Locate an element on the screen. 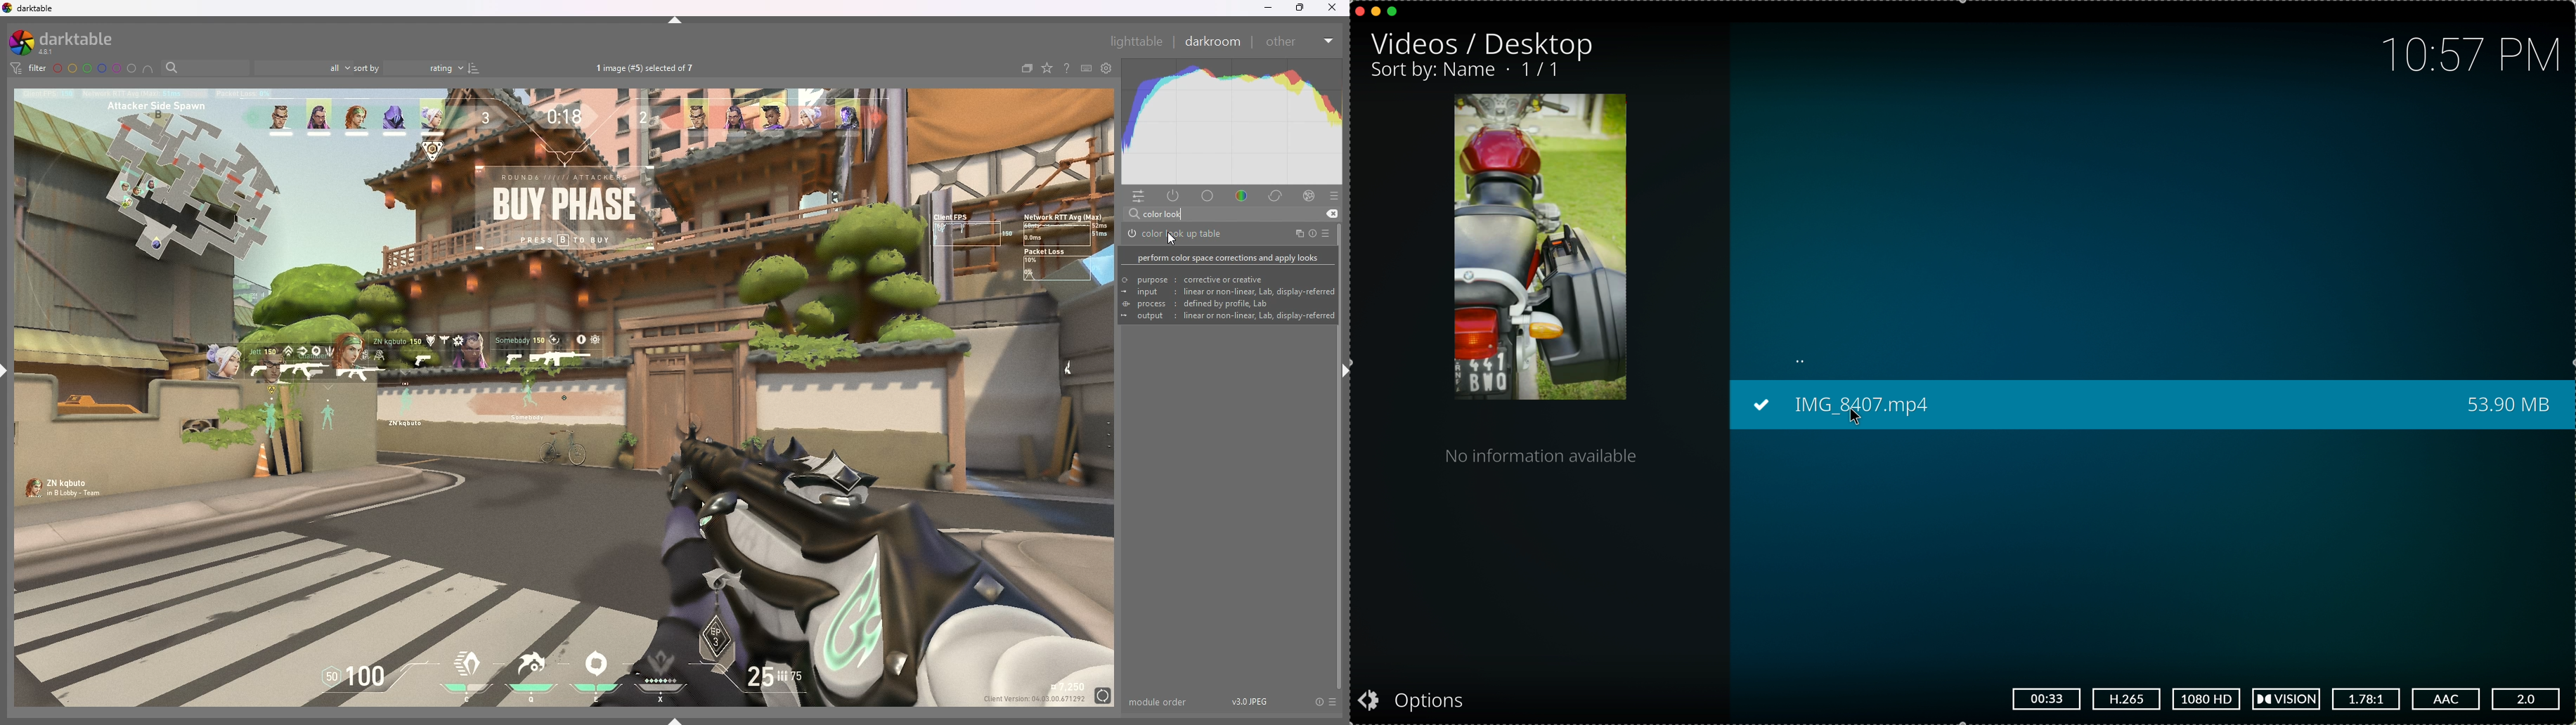  active modules is located at coordinates (1174, 196).